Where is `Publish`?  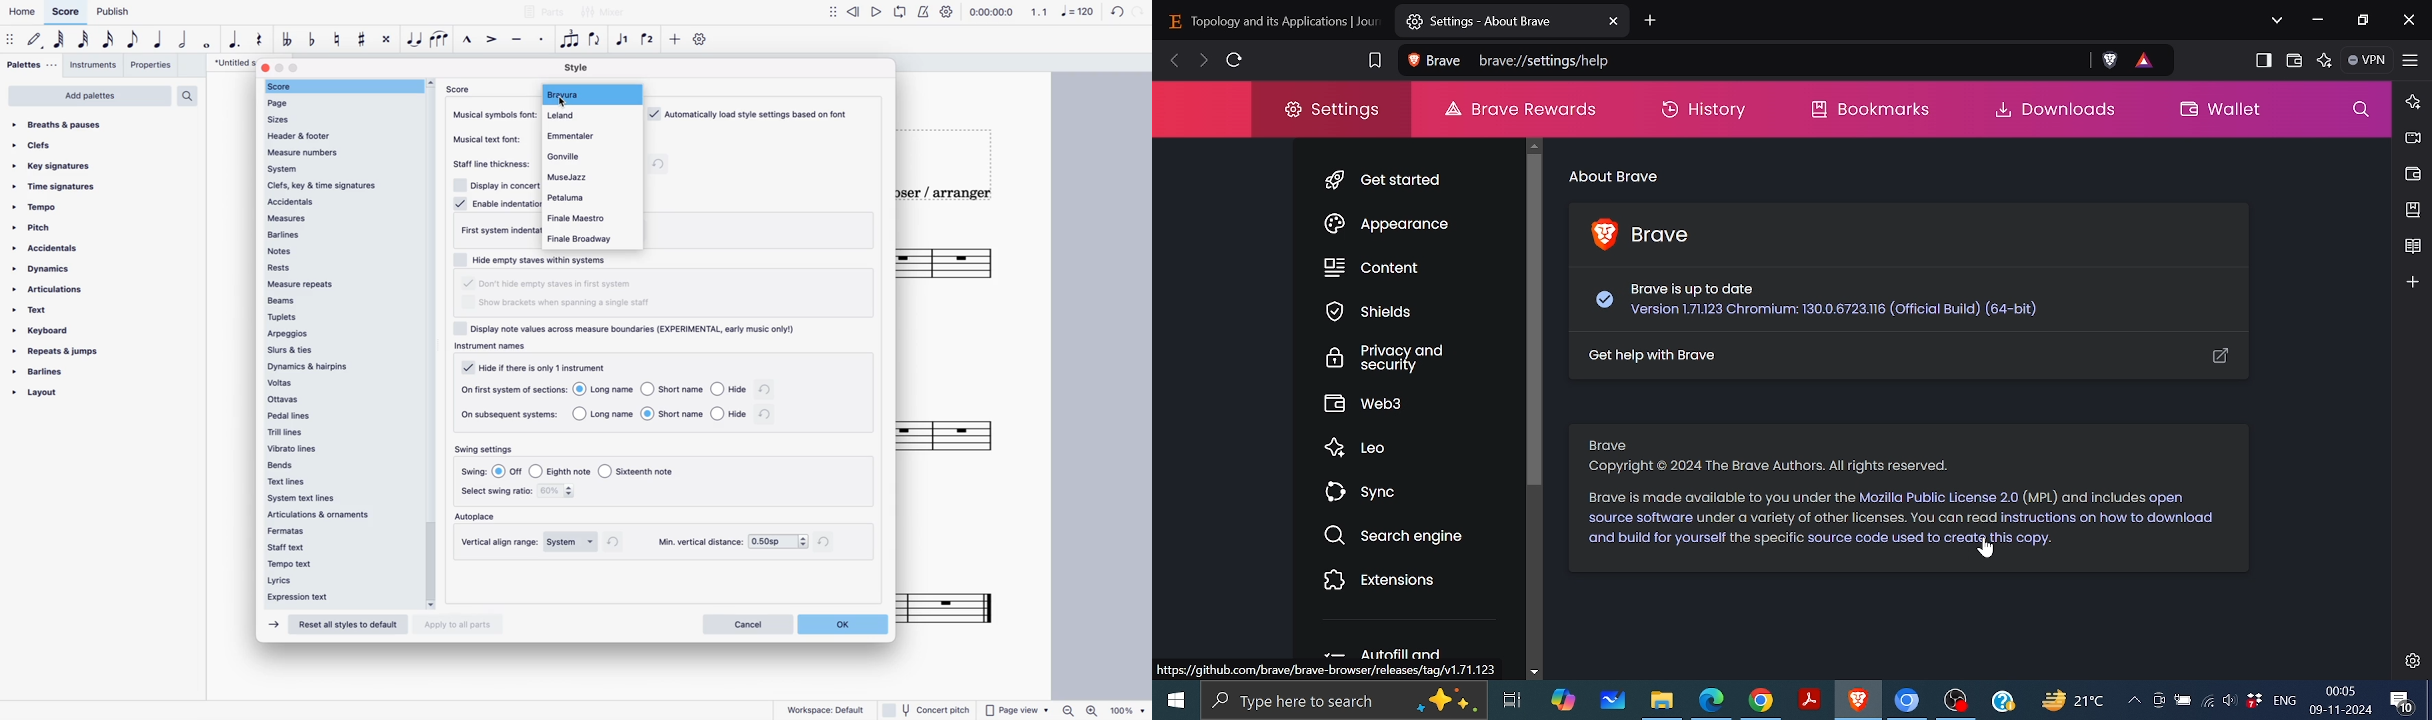 Publish is located at coordinates (121, 12).